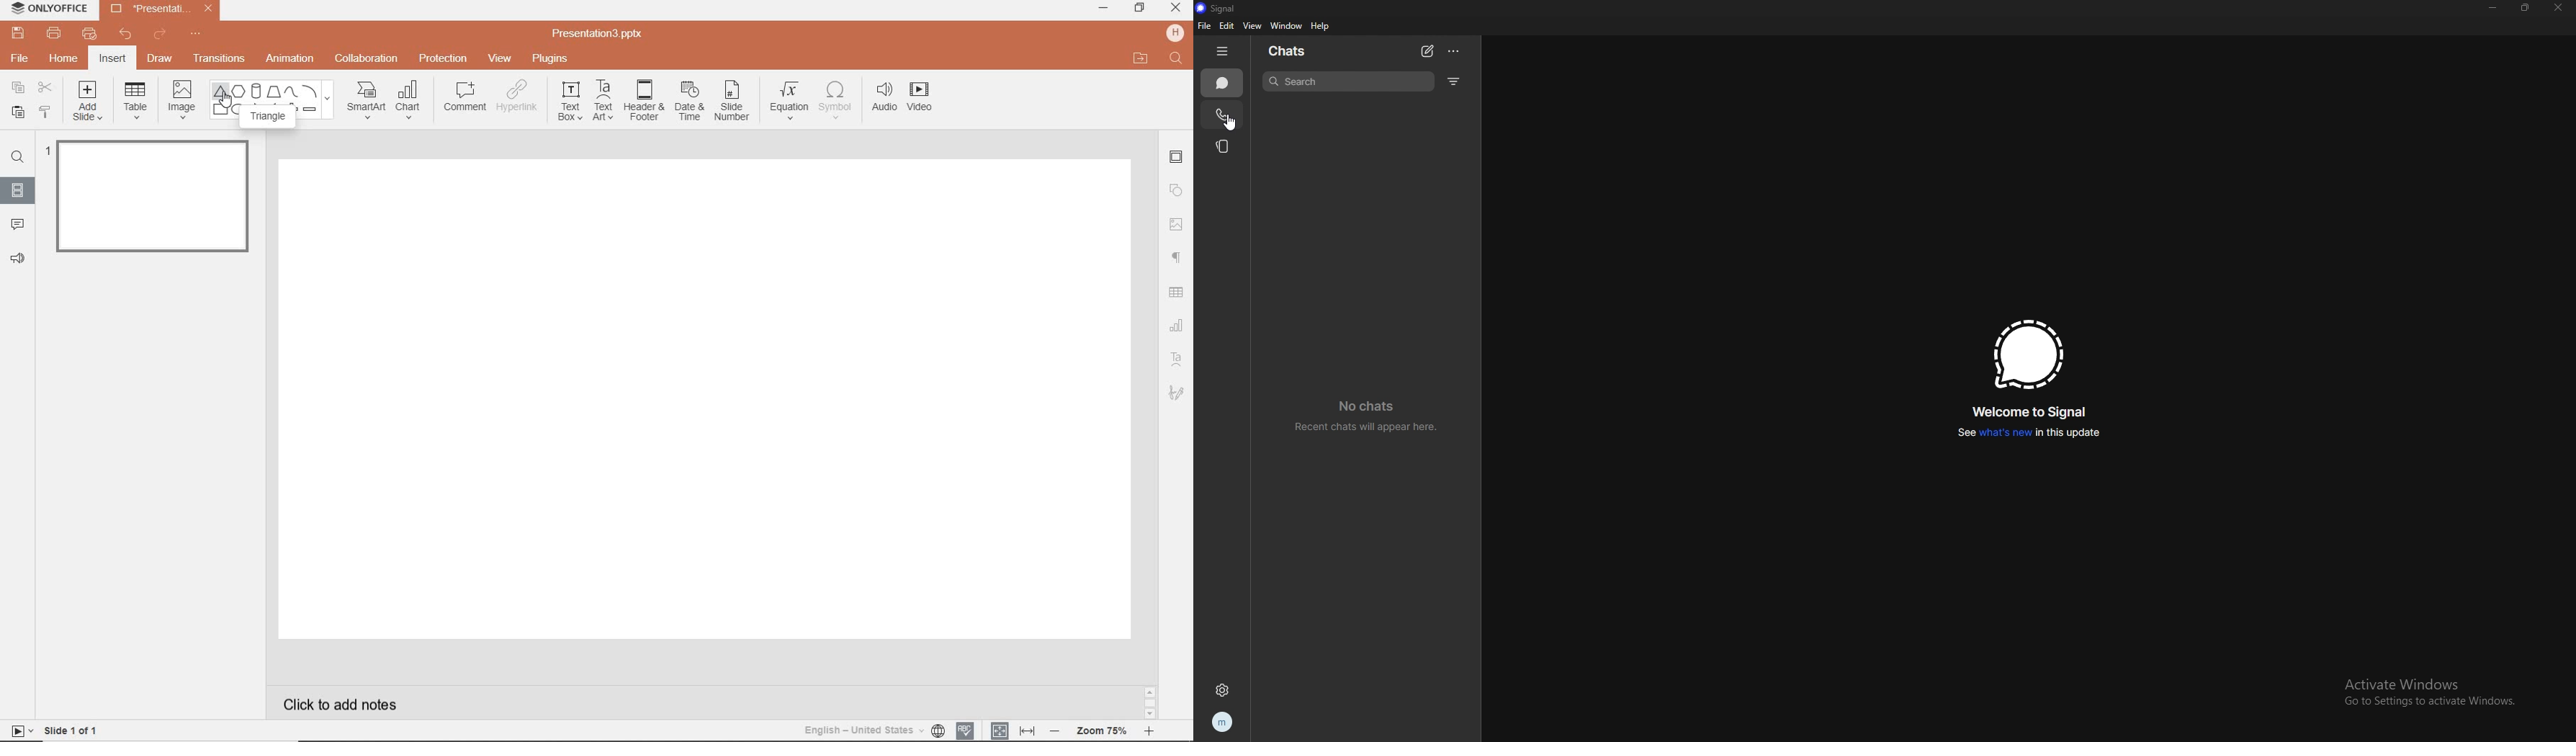  Describe the element at coordinates (271, 100) in the screenshot. I see `SHAPES` at that location.